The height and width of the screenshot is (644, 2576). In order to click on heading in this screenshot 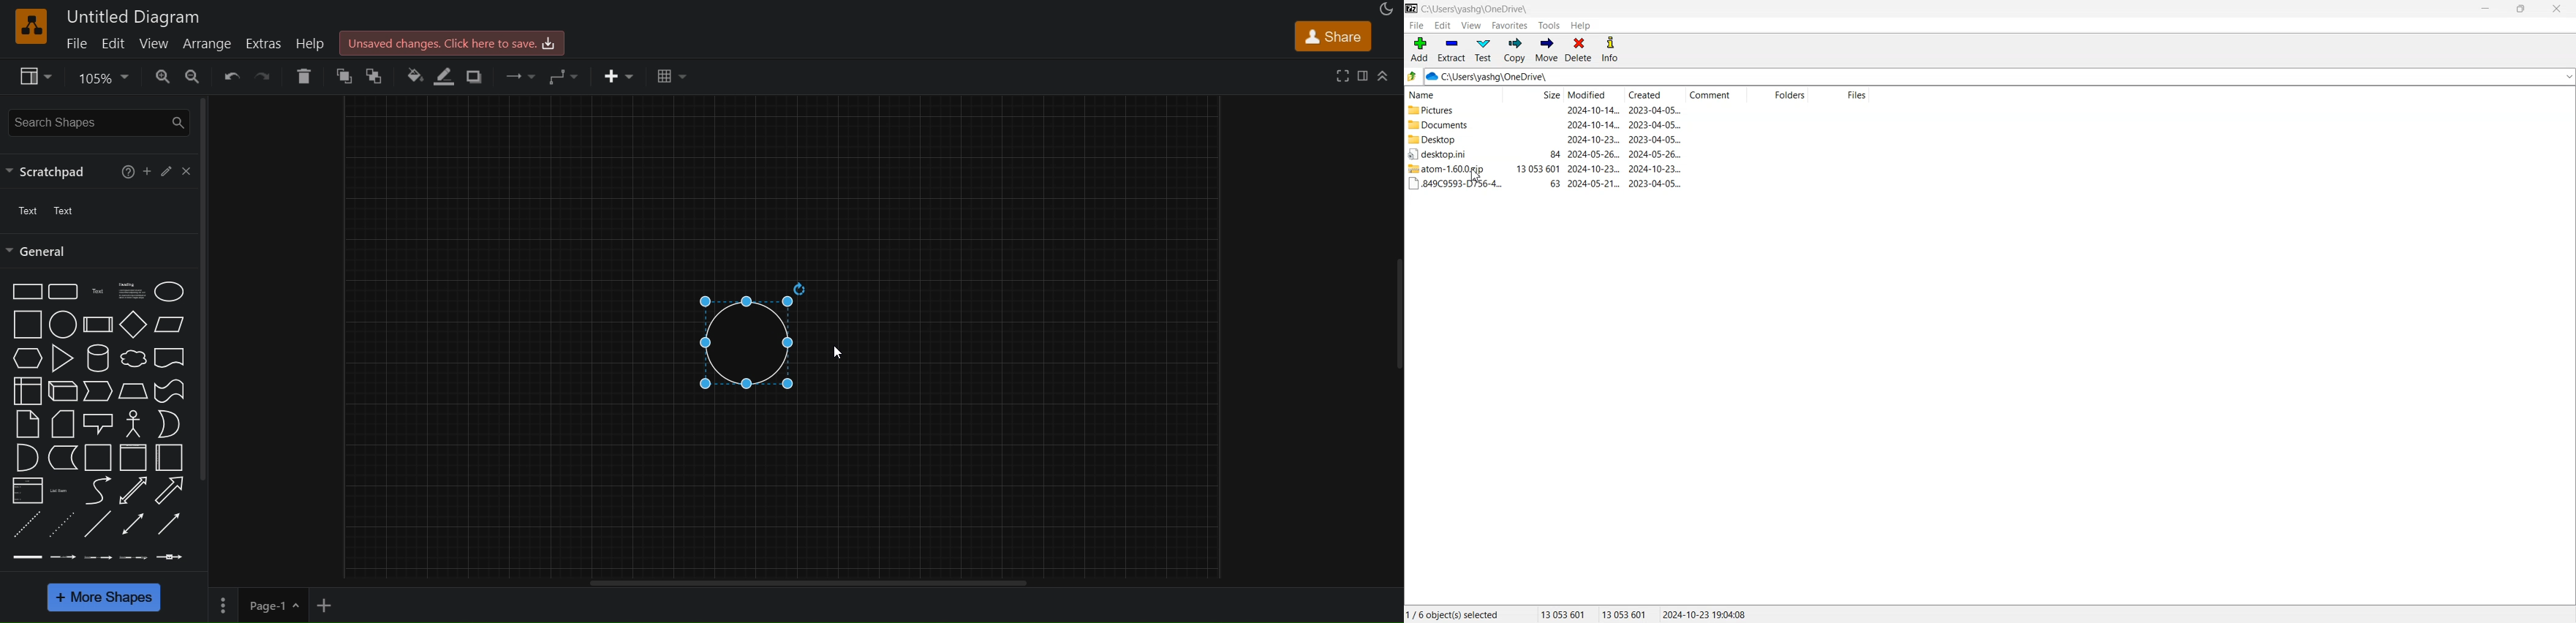, I will do `click(134, 292)`.